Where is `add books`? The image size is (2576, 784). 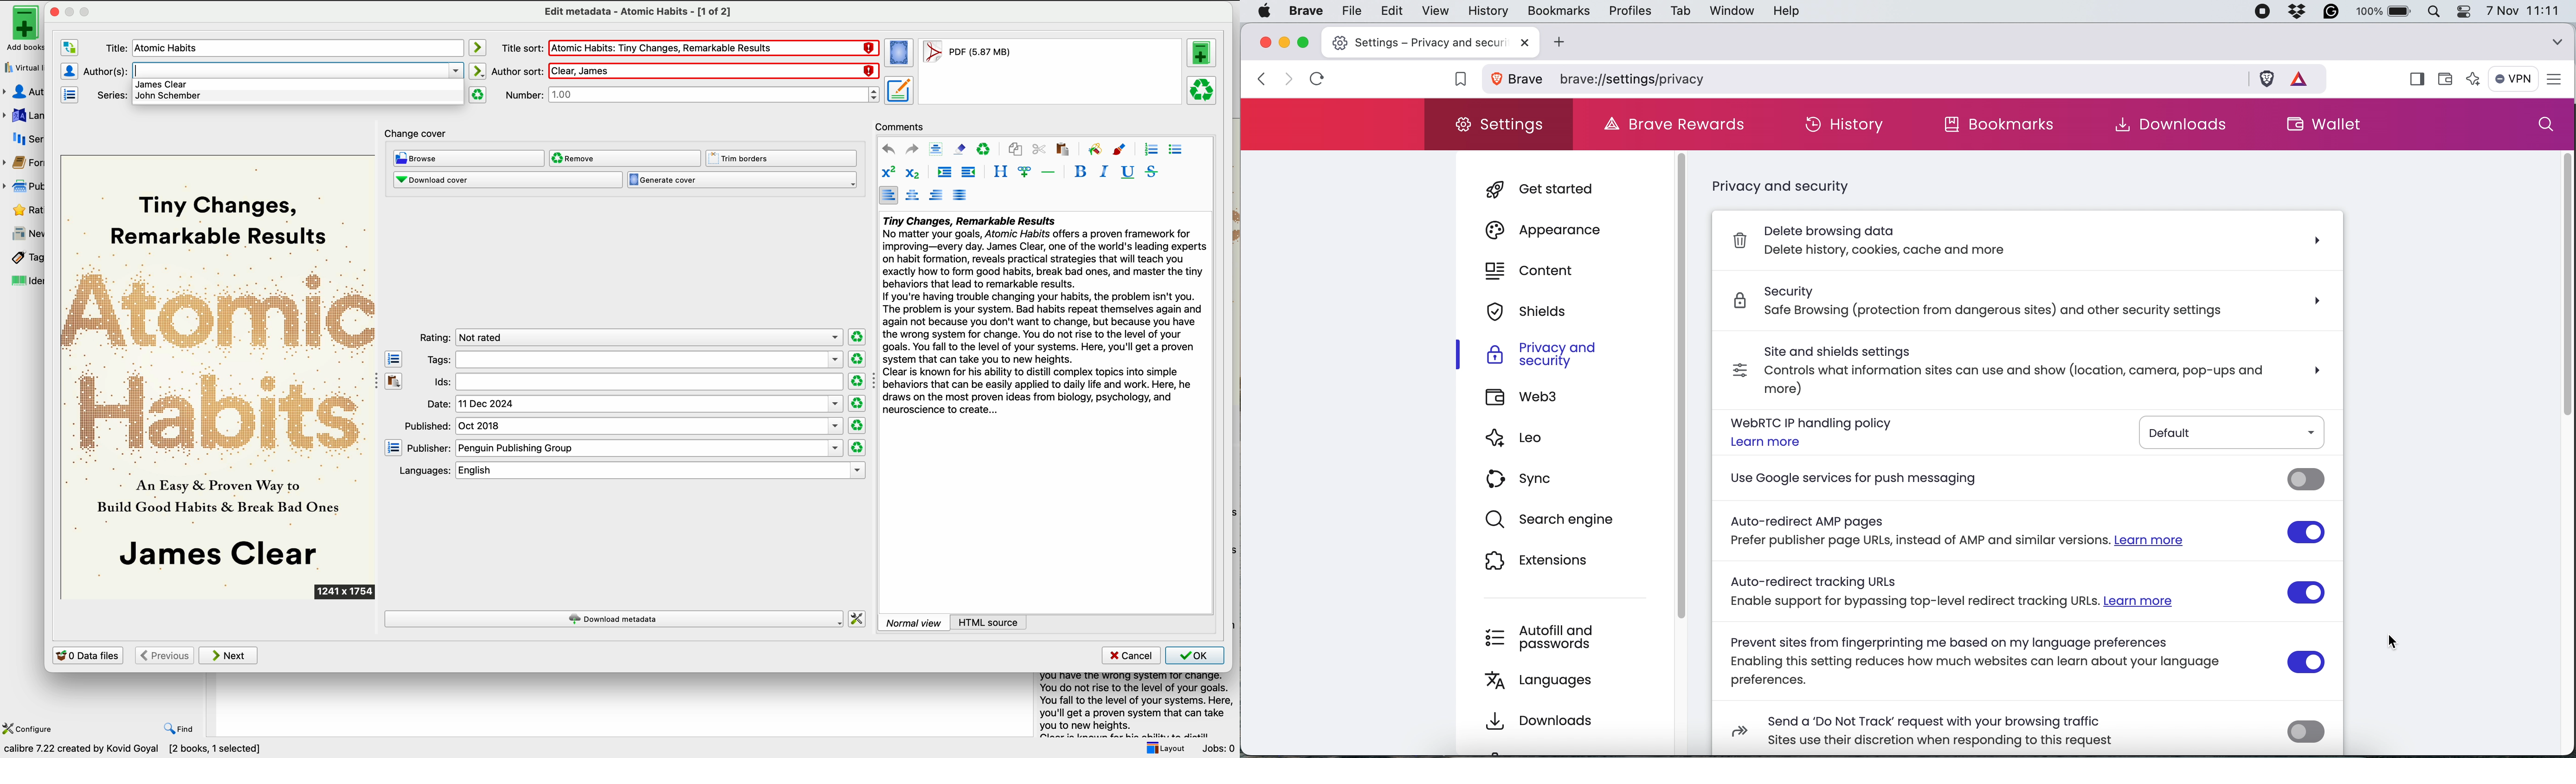
add books is located at coordinates (20, 29).